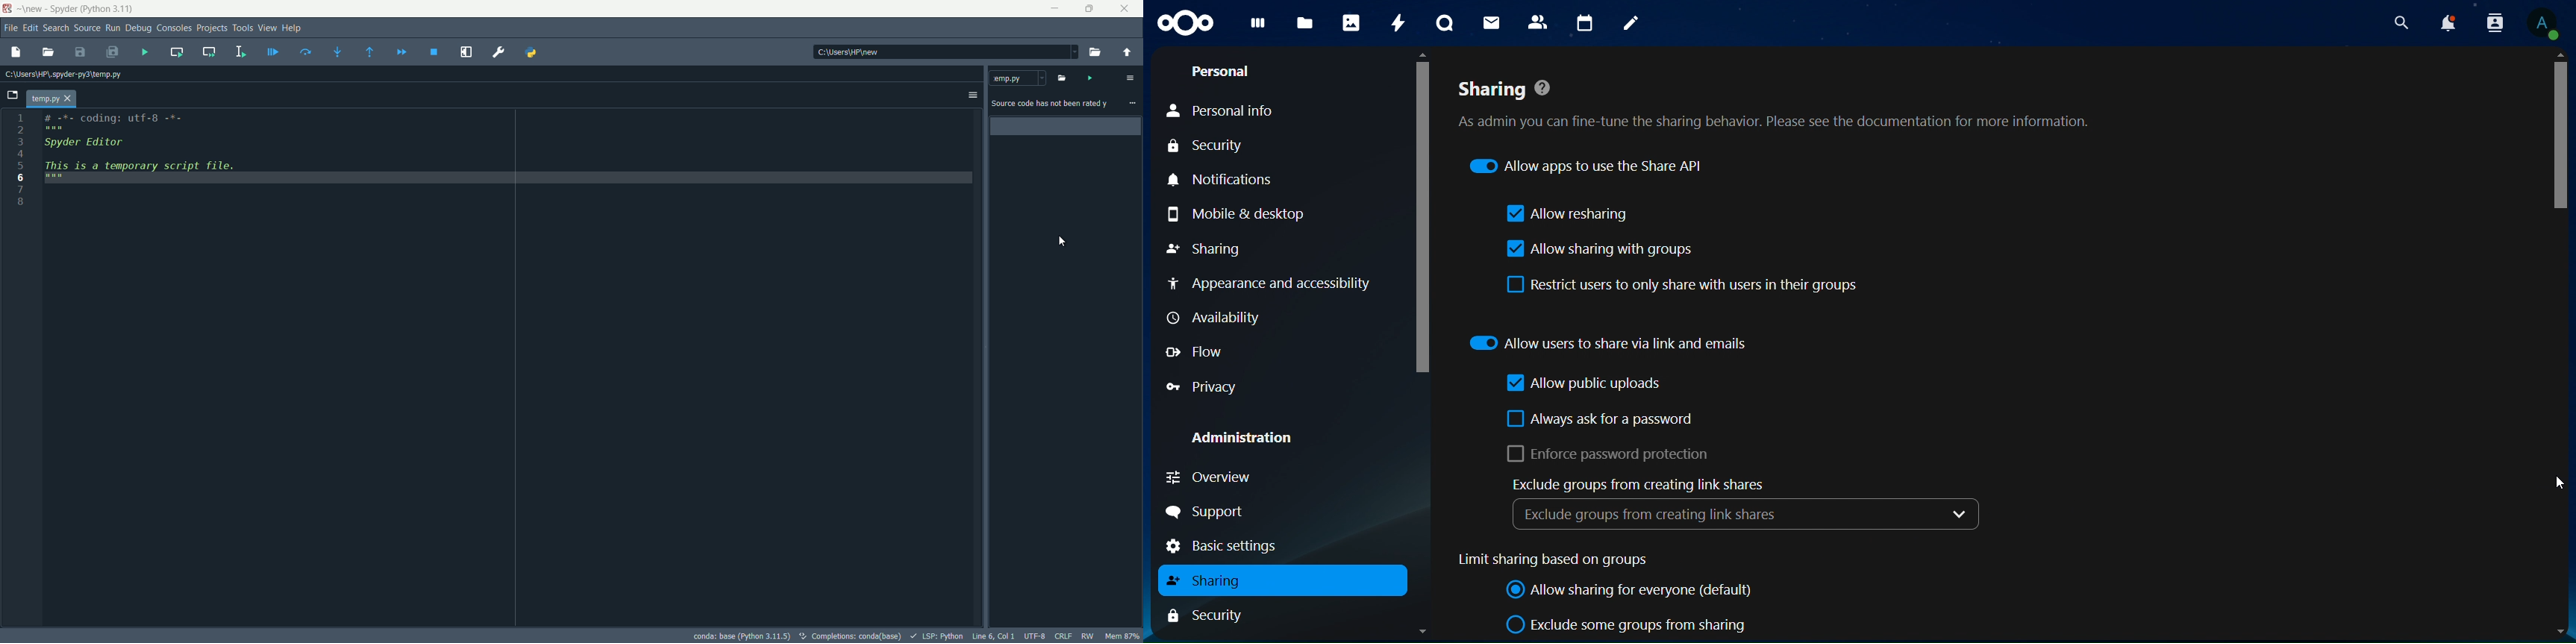 The height and width of the screenshot is (644, 2576). What do you see at coordinates (1206, 580) in the screenshot?
I see `sharing` at bounding box center [1206, 580].